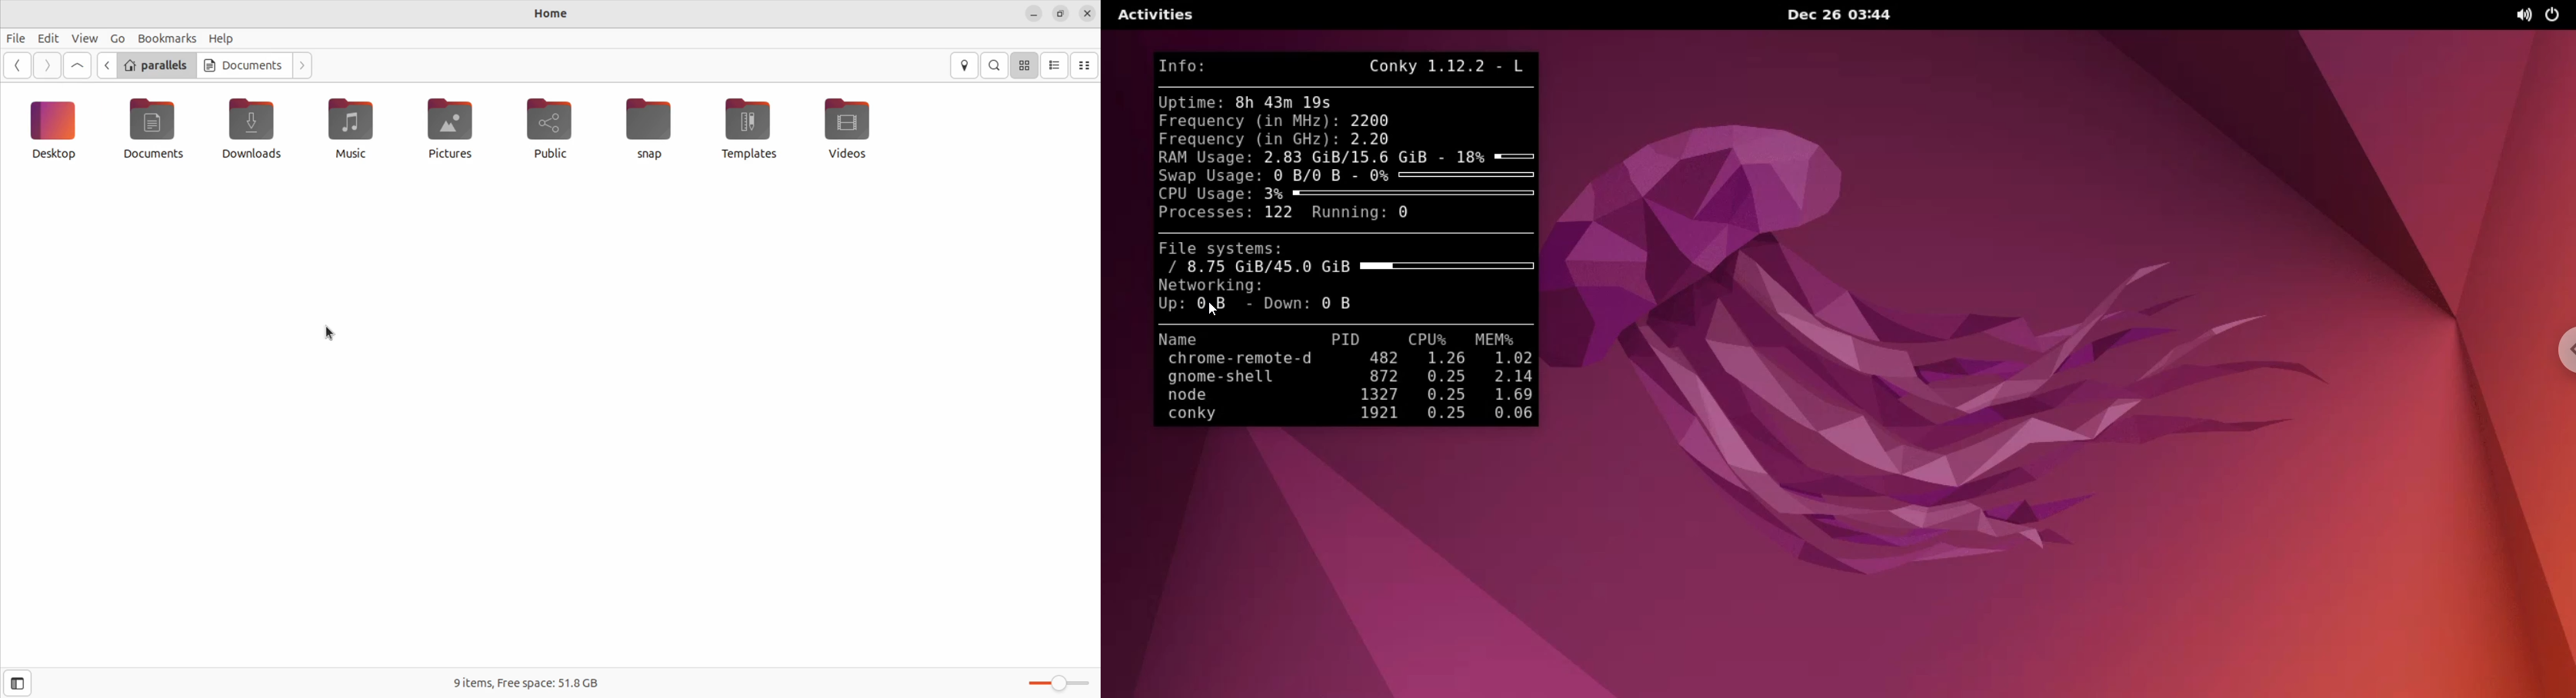 Image resolution: width=2576 pixels, height=700 pixels. What do you see at coordinates (166, 39) in the screenshot?
I see `bookmarks` at bounding box center [166, 39].